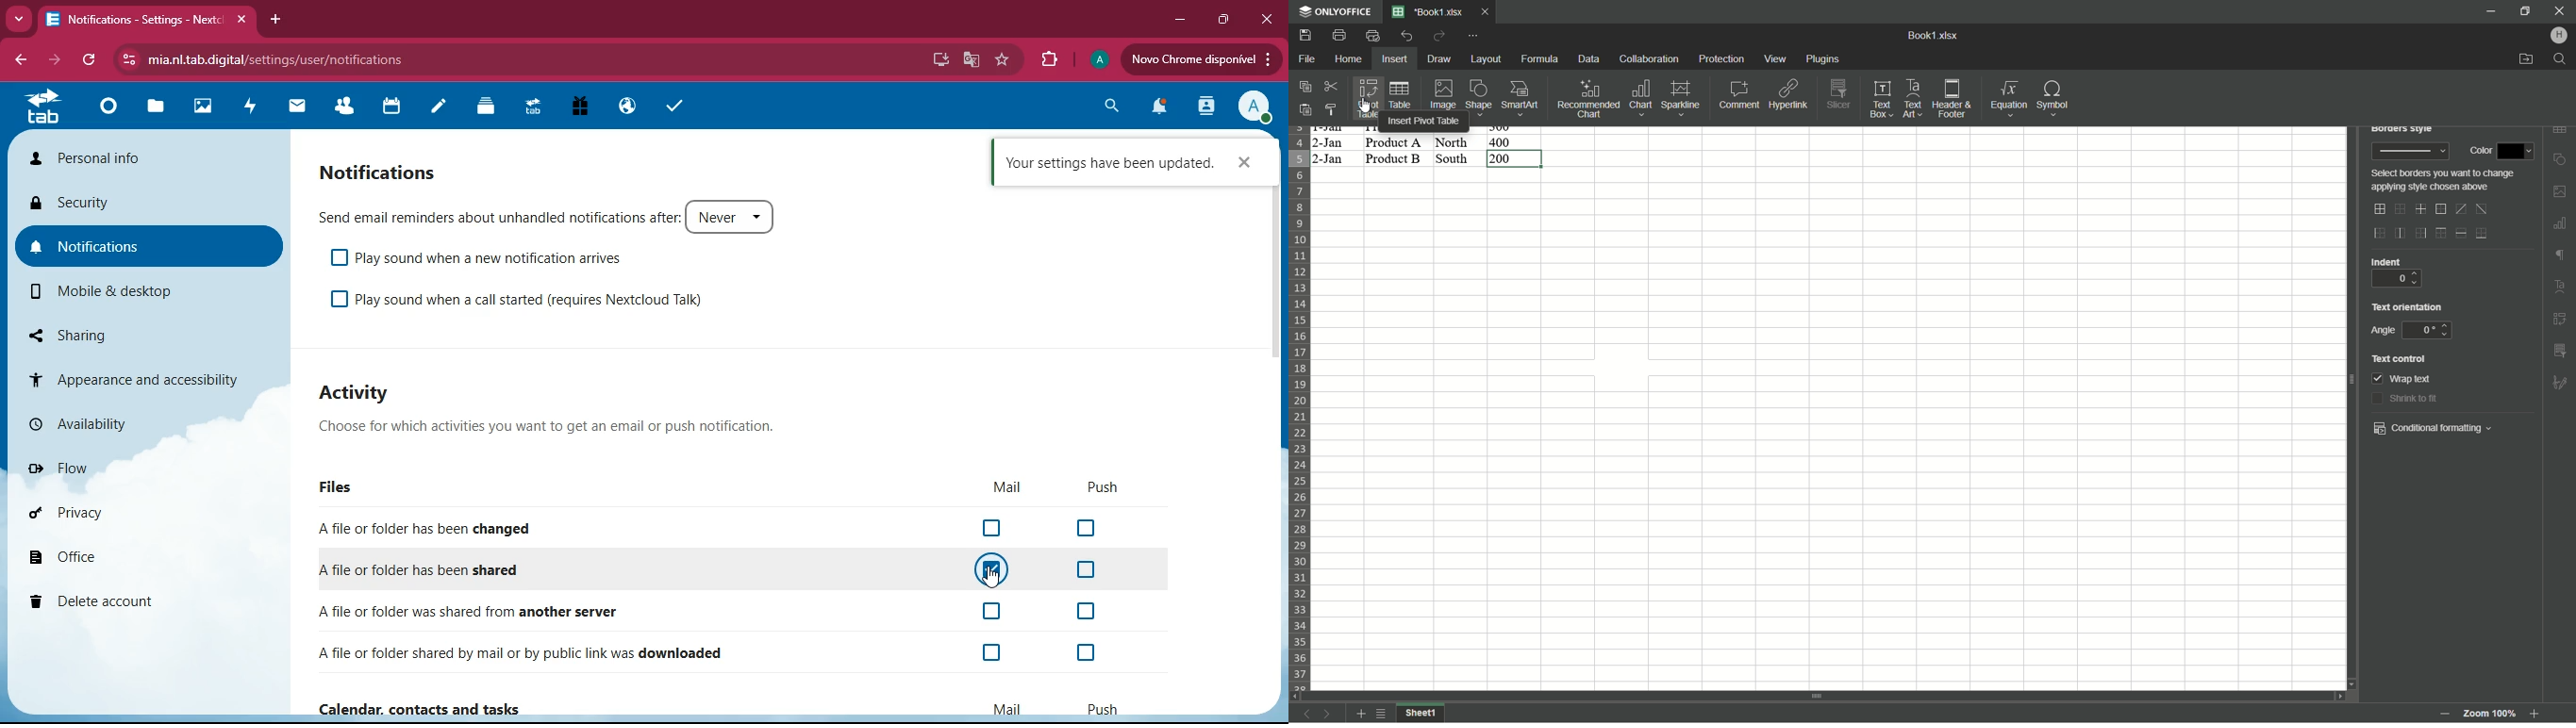 The image size is (2576, 728). I want to click on Insert, so click(1394, 59).